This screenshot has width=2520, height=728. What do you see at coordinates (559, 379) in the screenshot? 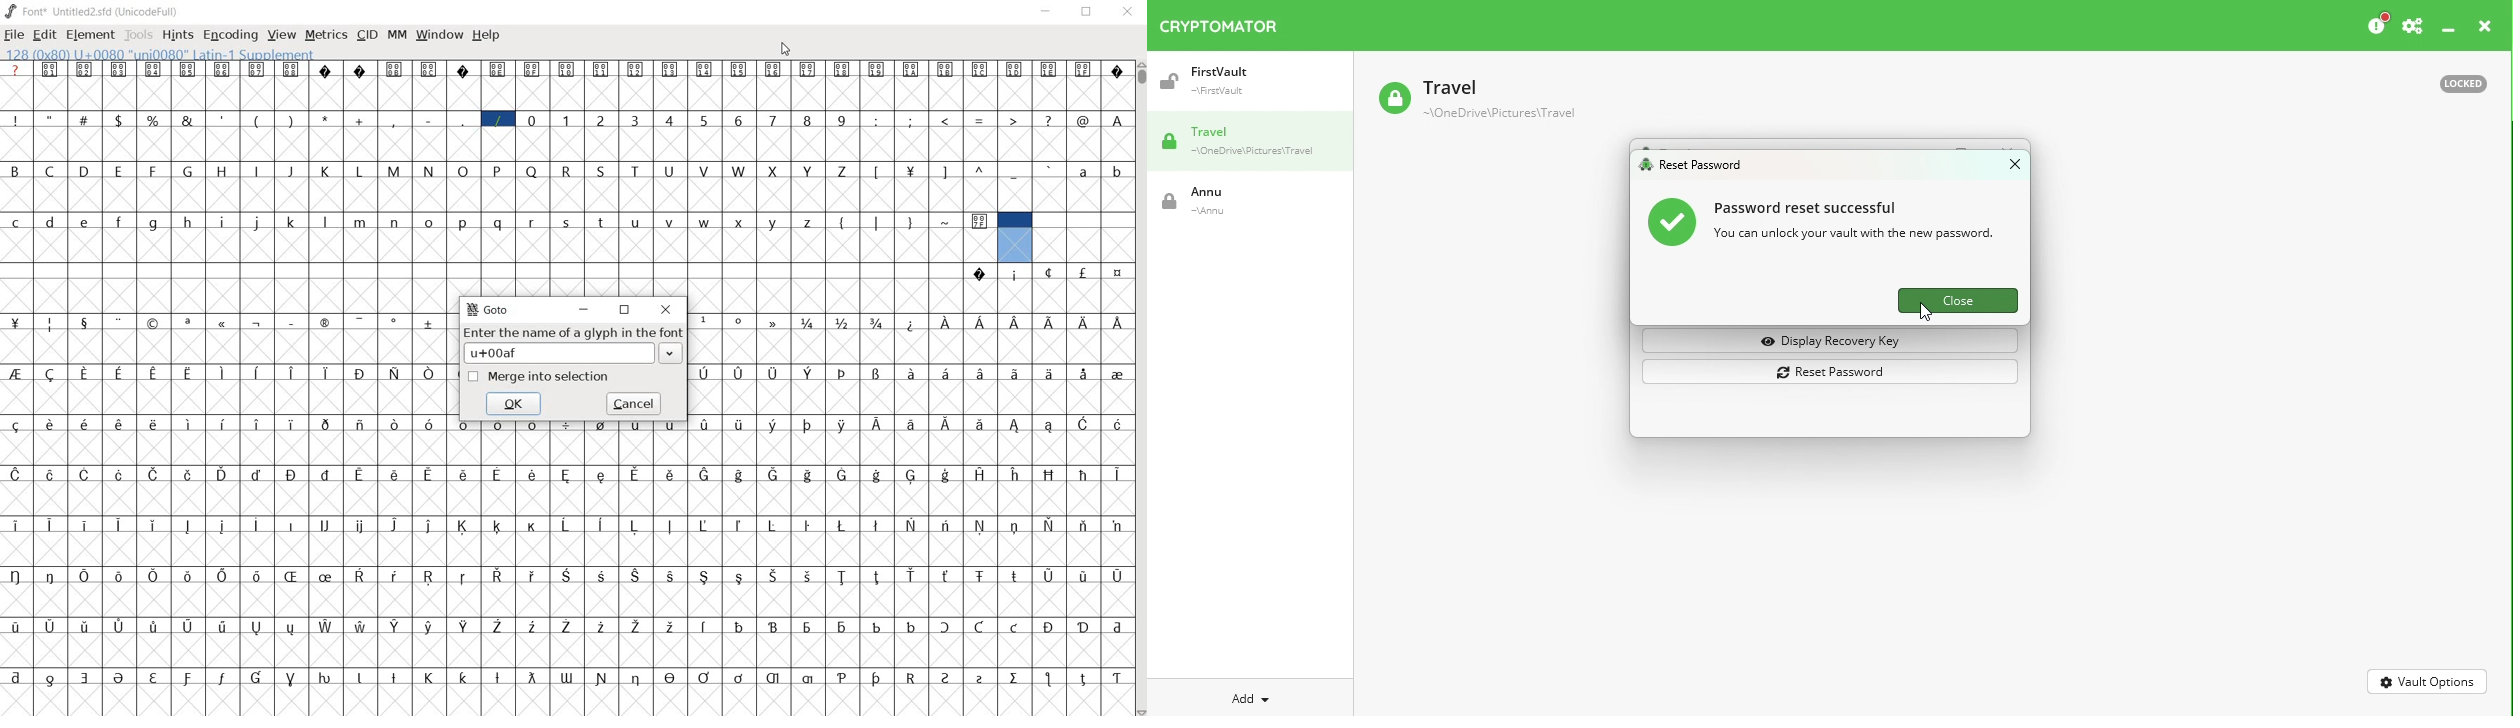
I see `Merge into selection` at bounding box center [559, 379].